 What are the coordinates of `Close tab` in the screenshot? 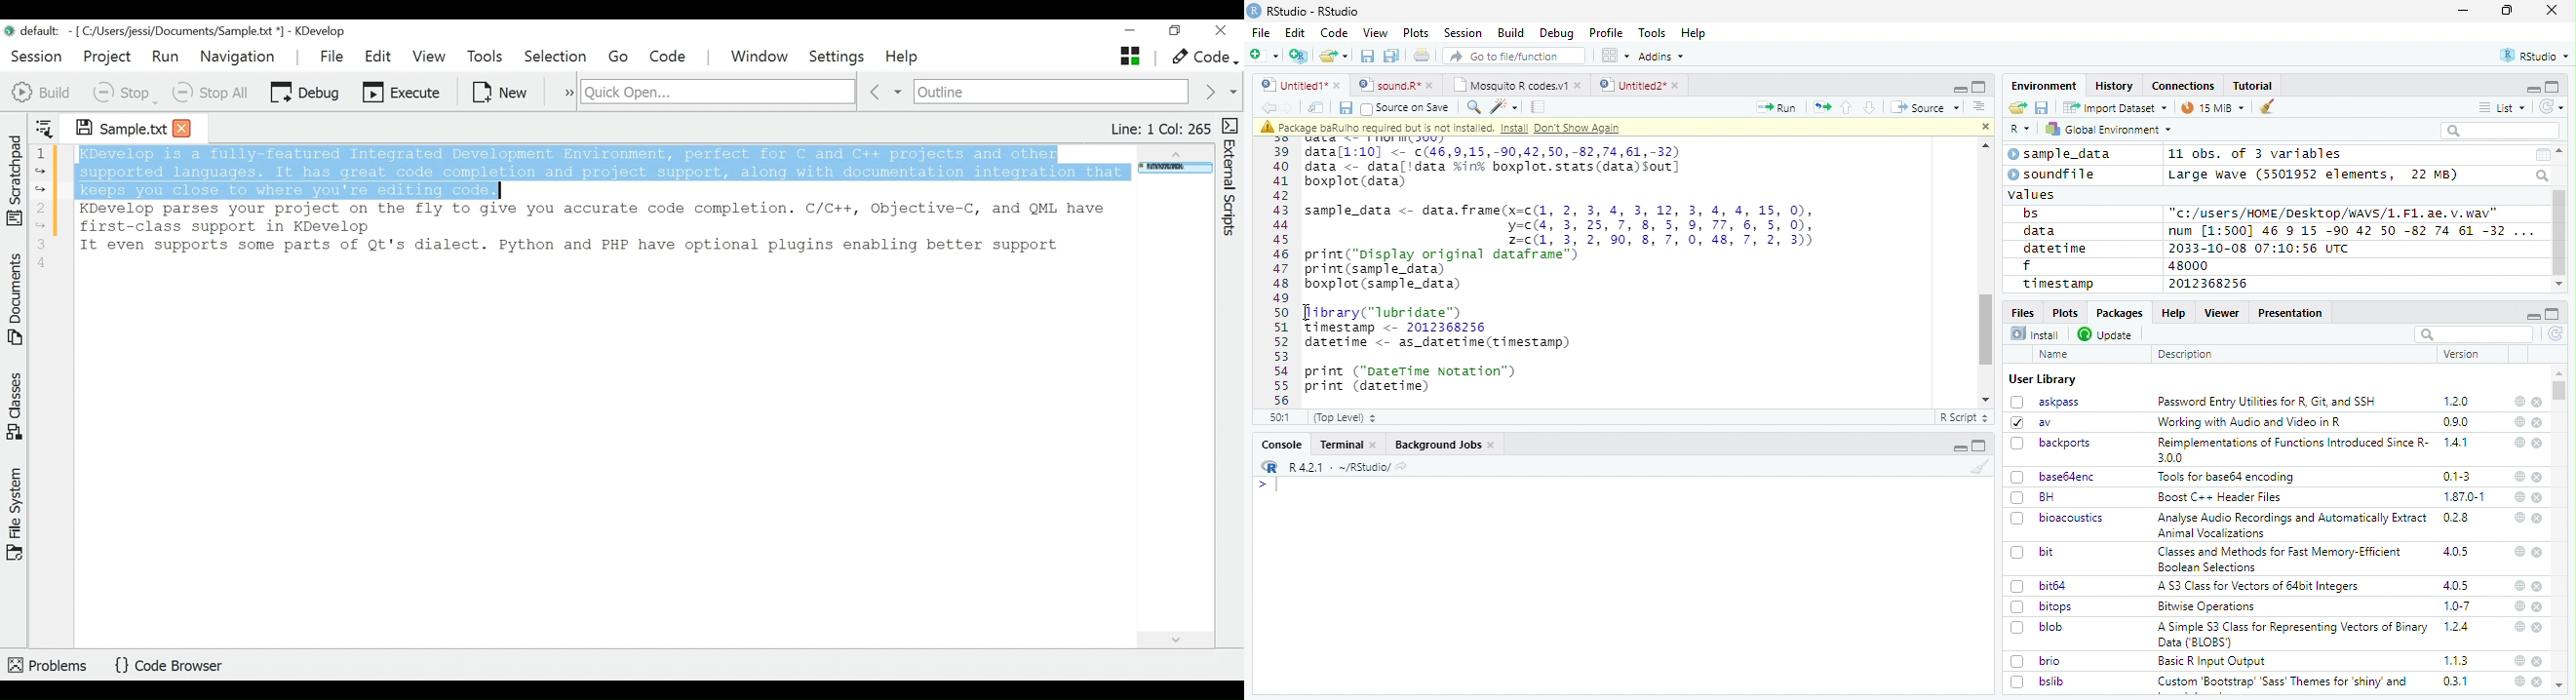 It's located at (182, 127).